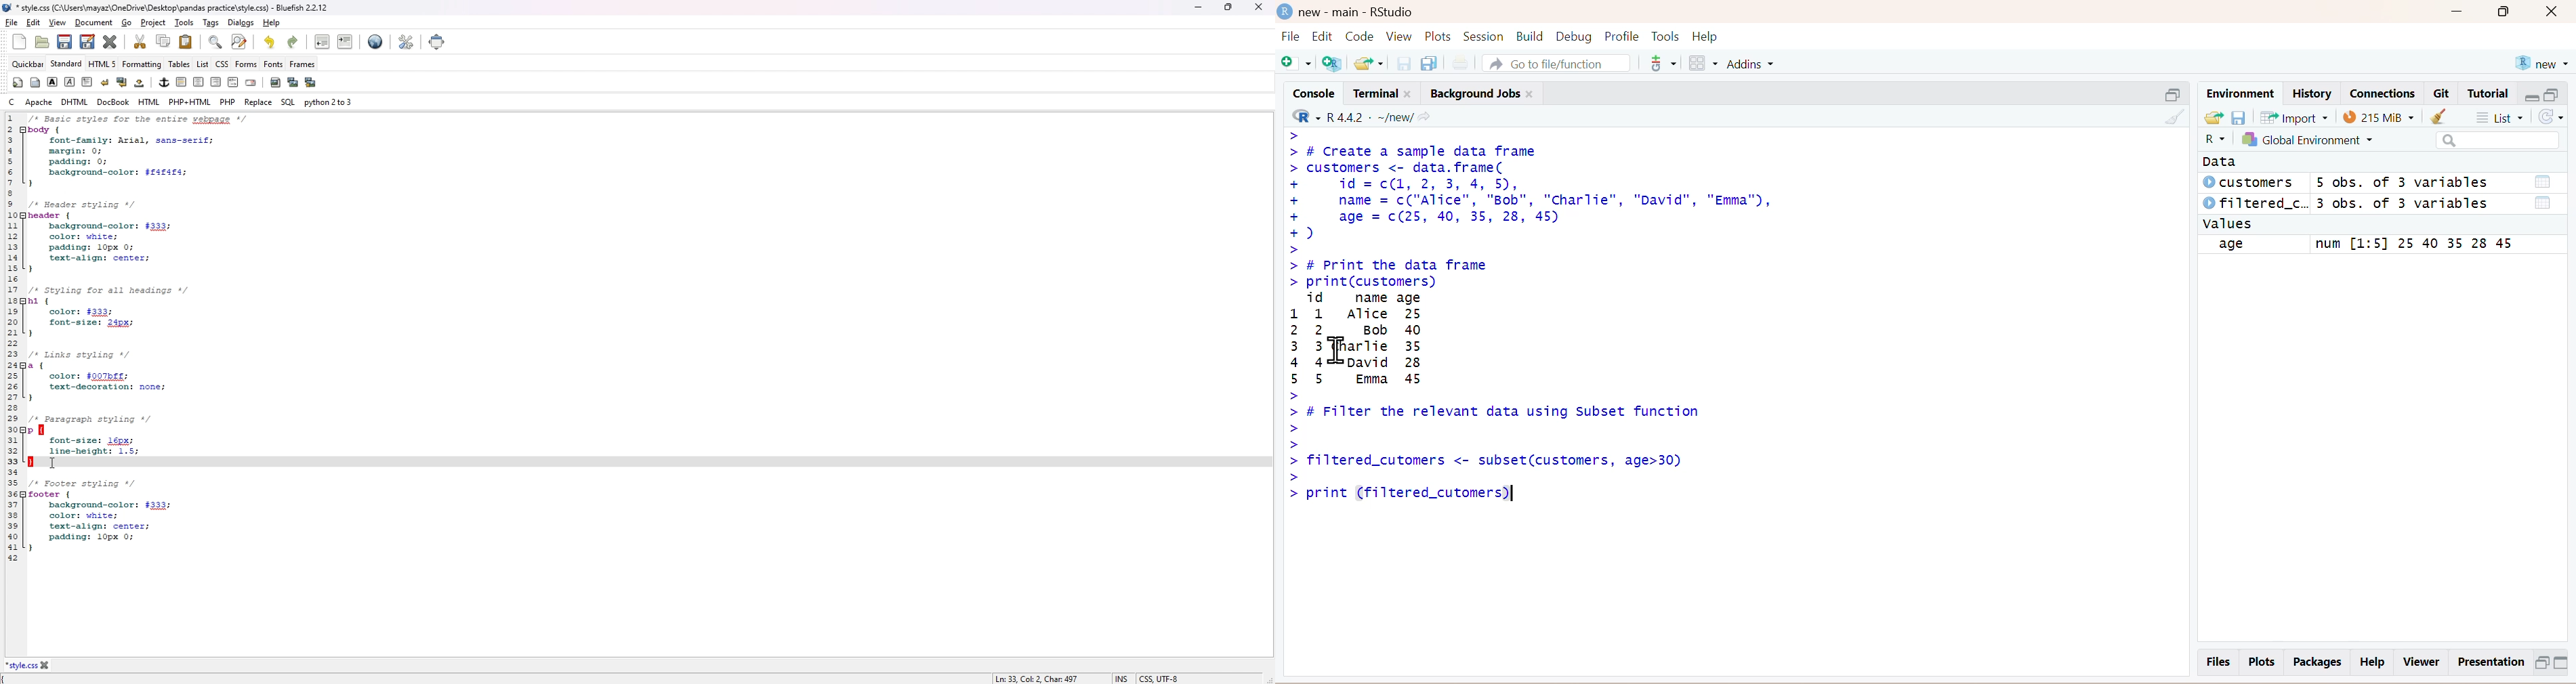 This screenshot has width=2576, height=700. What do you see at coordinates (2557, 13) in the screenshot?
I see `close` at bounding box center [2557, 13].